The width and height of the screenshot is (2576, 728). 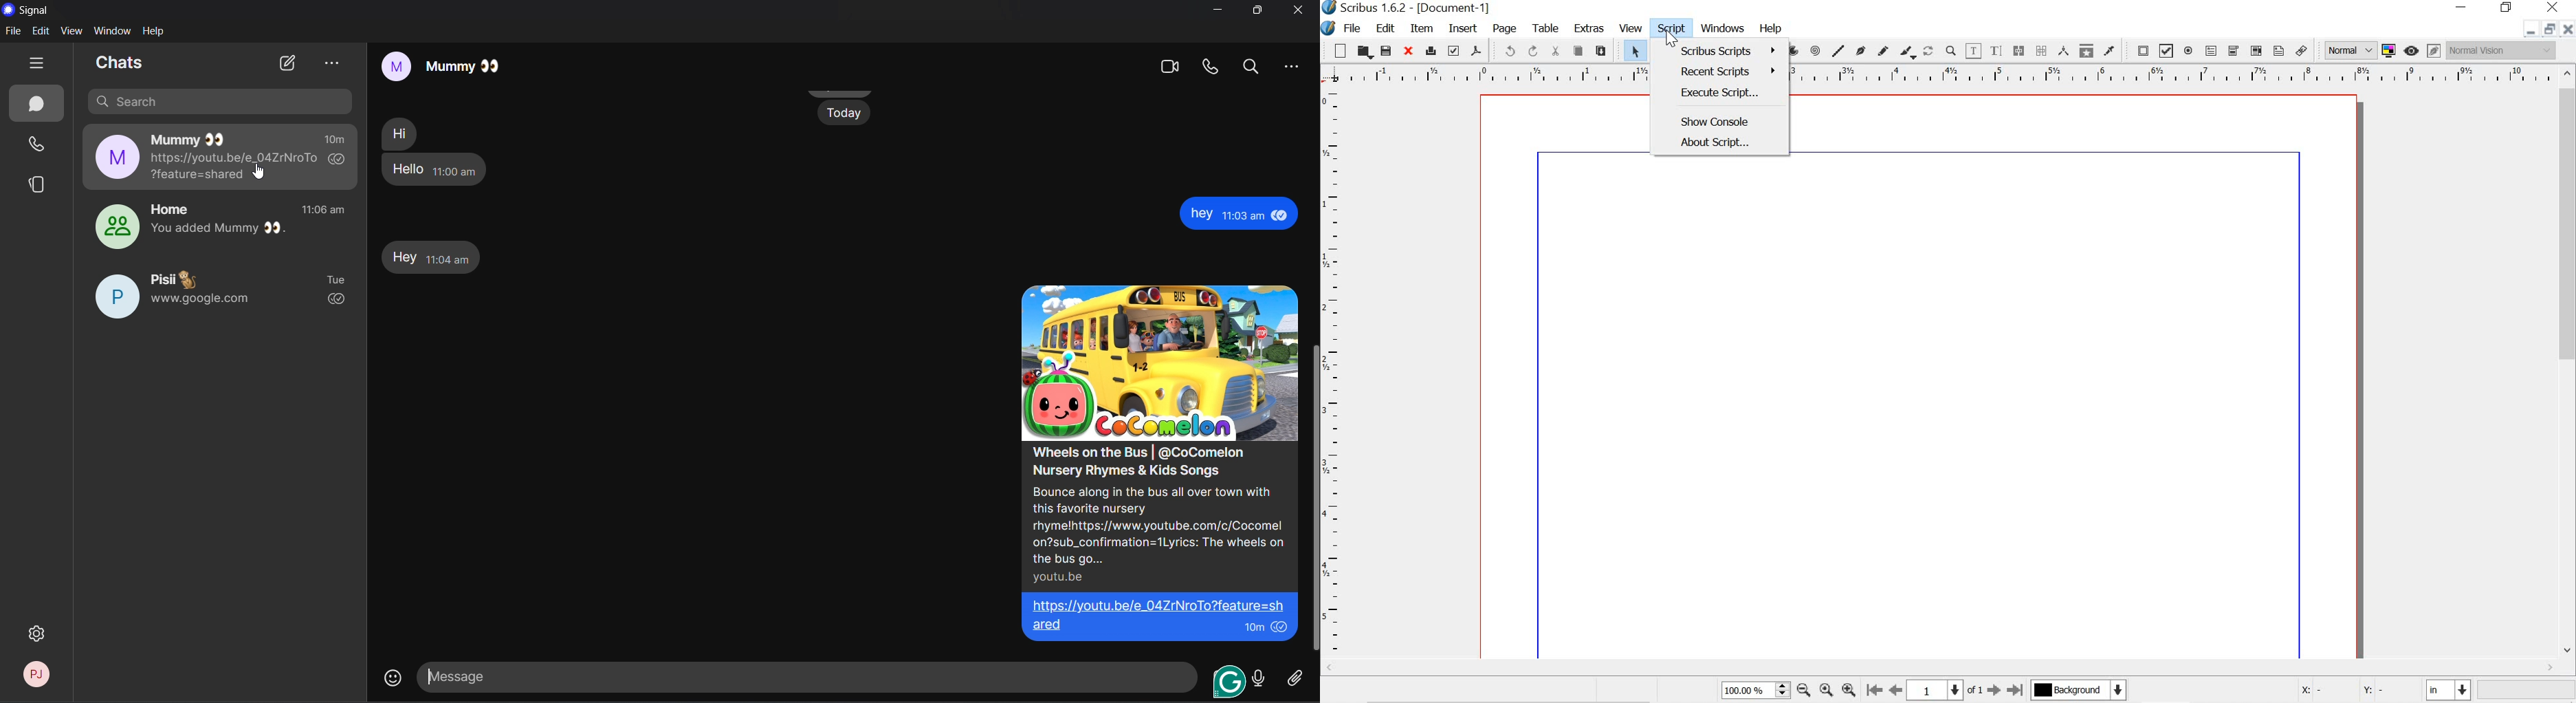 I want to click on close, so click(x=1298, y=11).